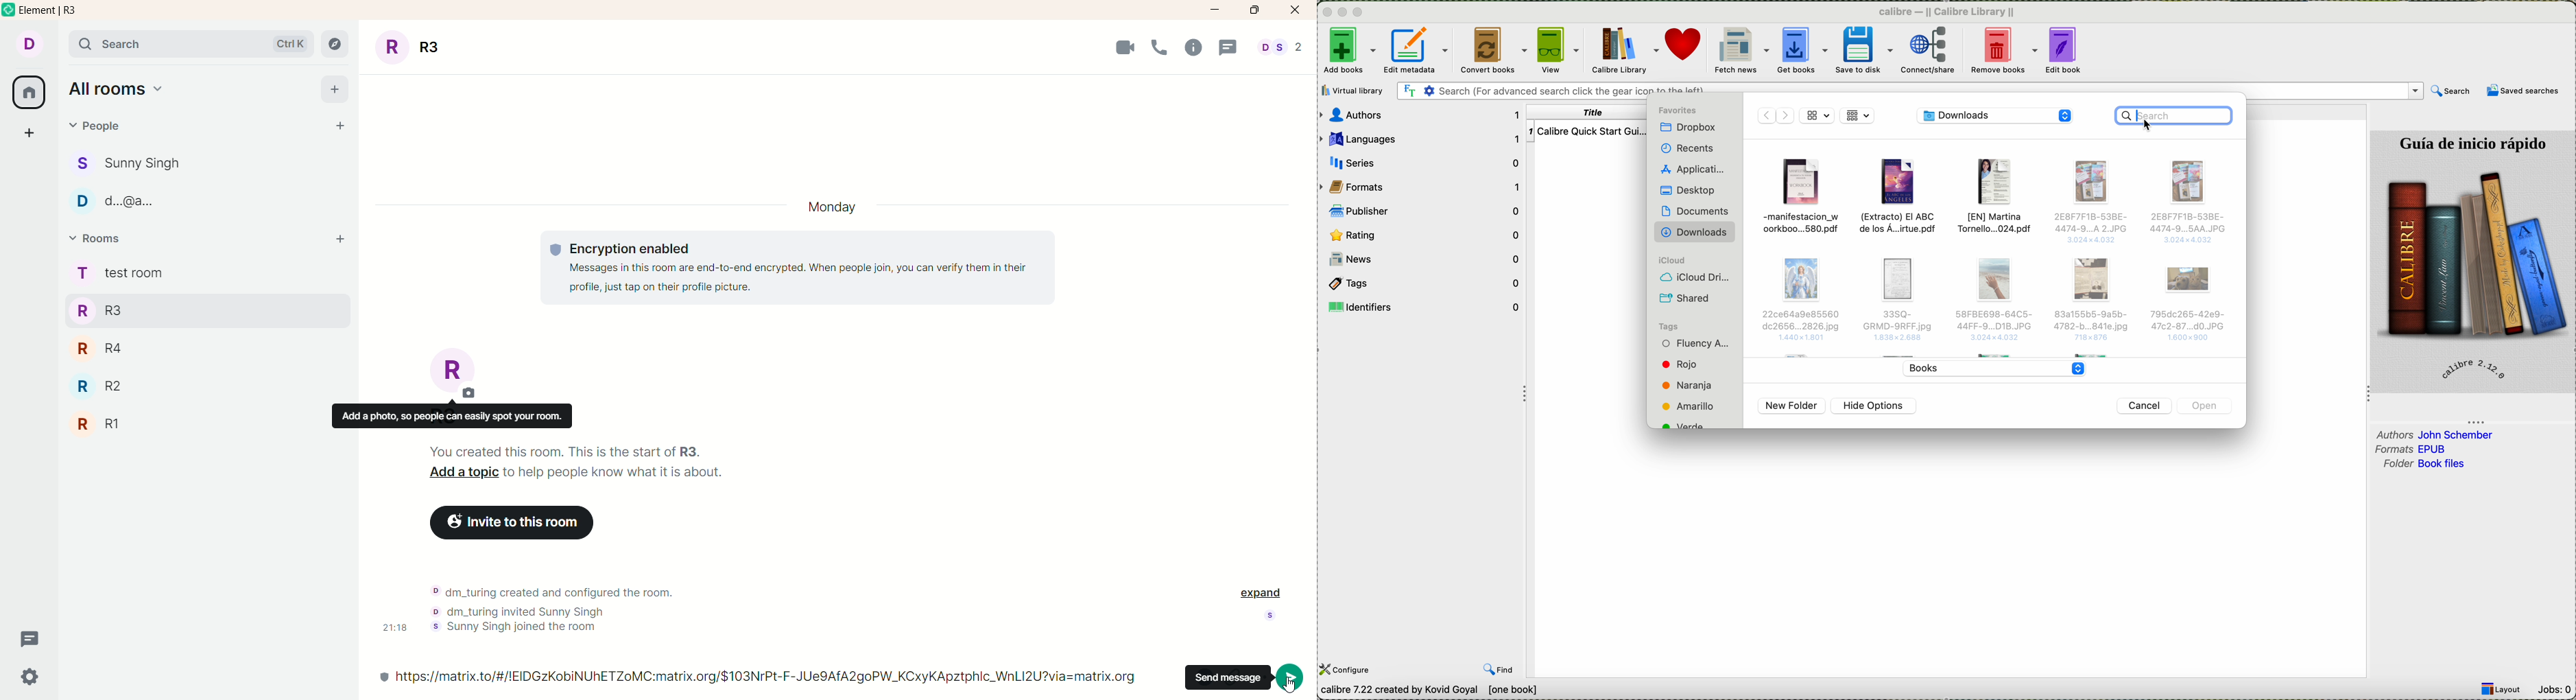 The width and height of the screenshot is (2576, 700). What do you see at coordinates (2523, 92) in the screenshot?
I see `saved searches` at bounding box center [2523, 92].